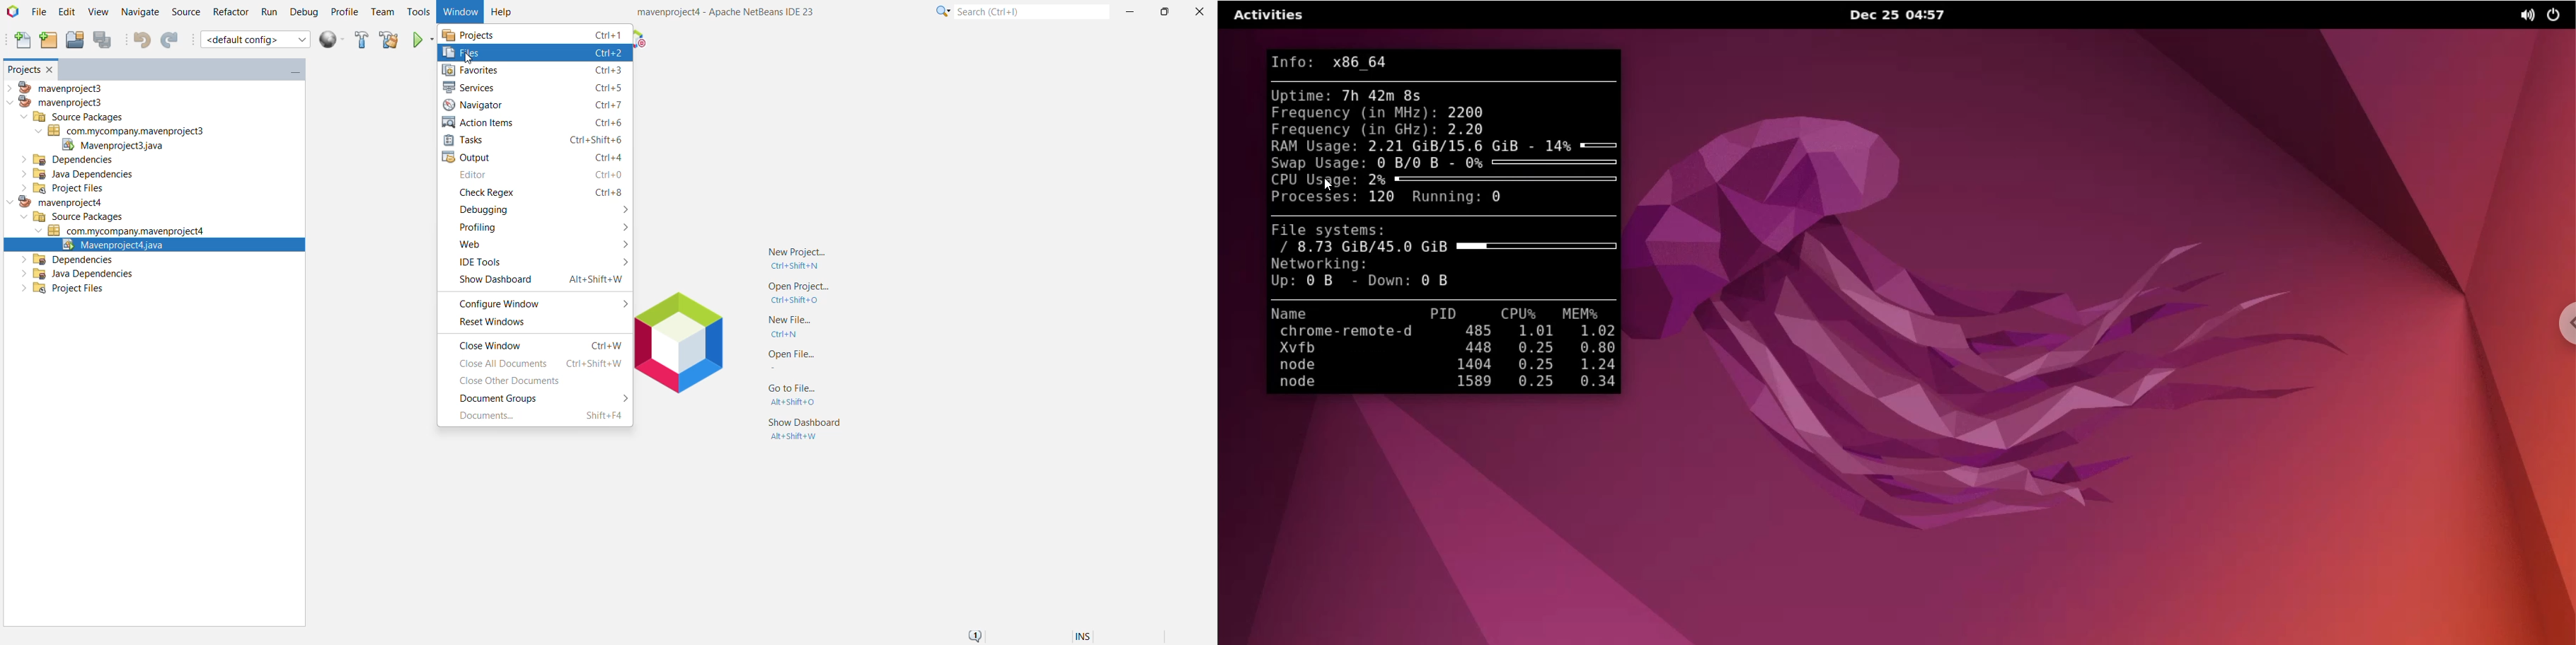 This screenshot has width=2576, height=672. I want to click on Editor, so click(540, 176).